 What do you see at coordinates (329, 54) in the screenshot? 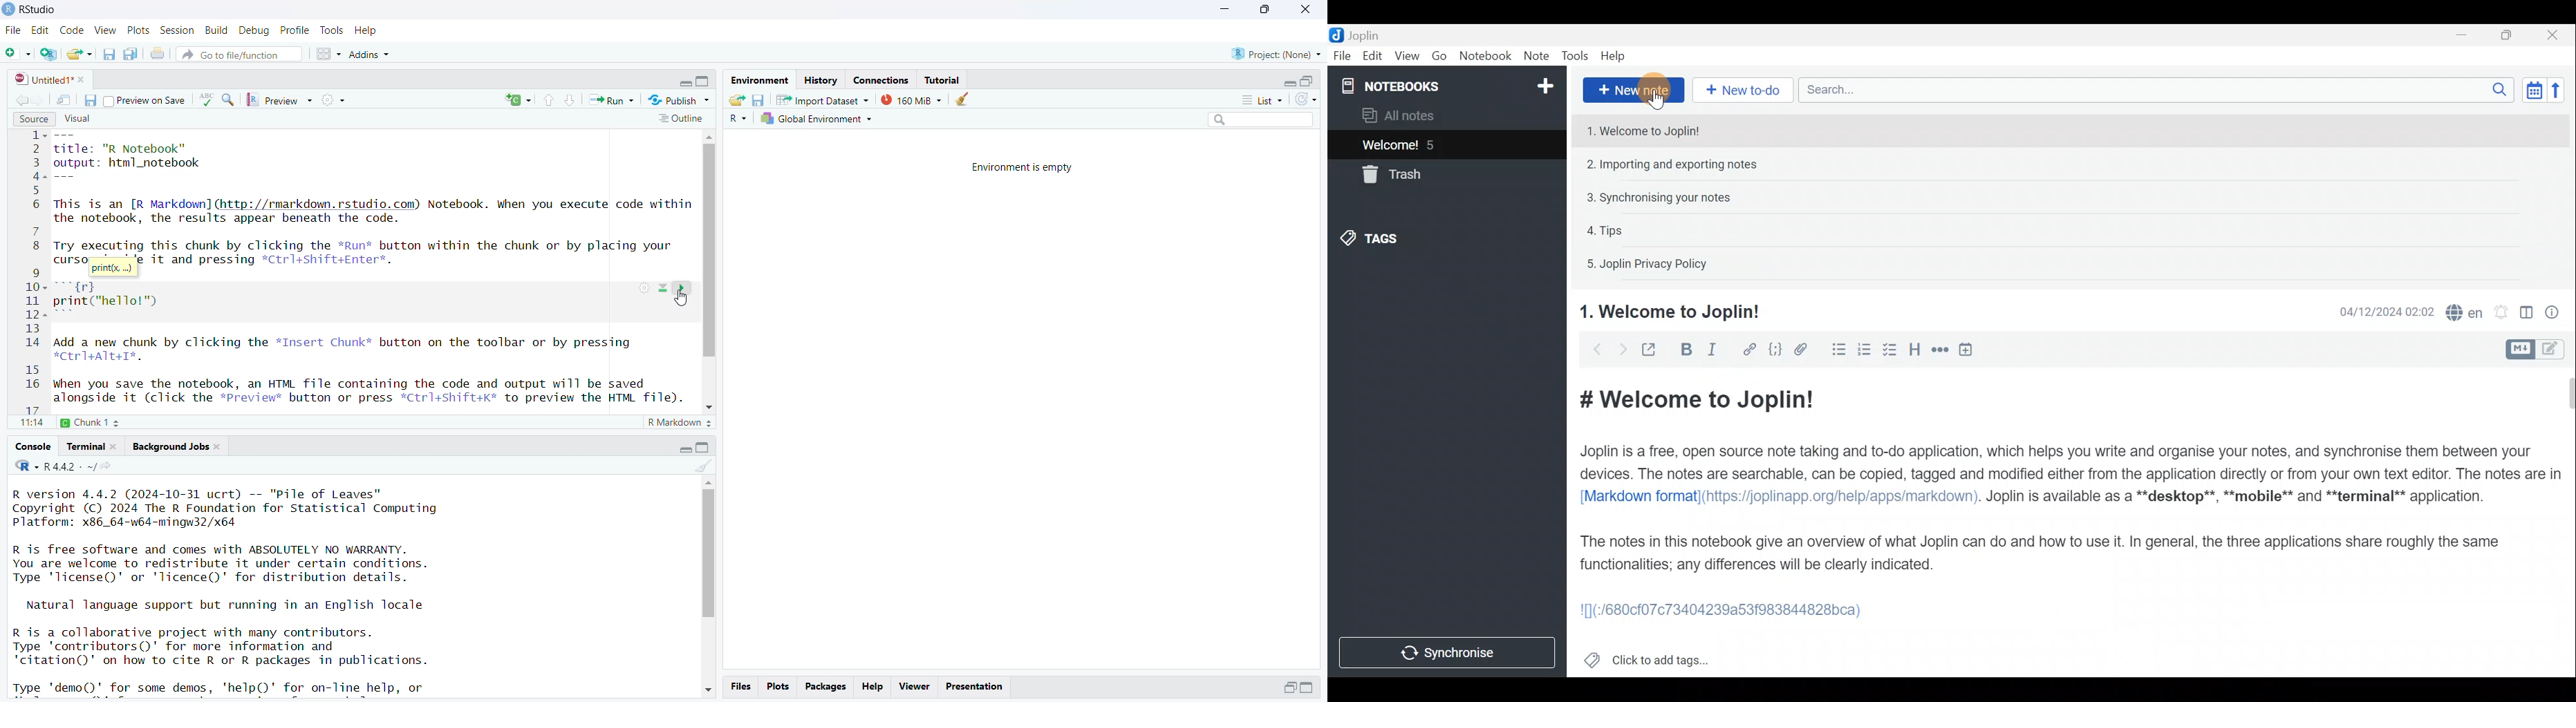
I see `workspace panes` at bounding box center [329, 54].